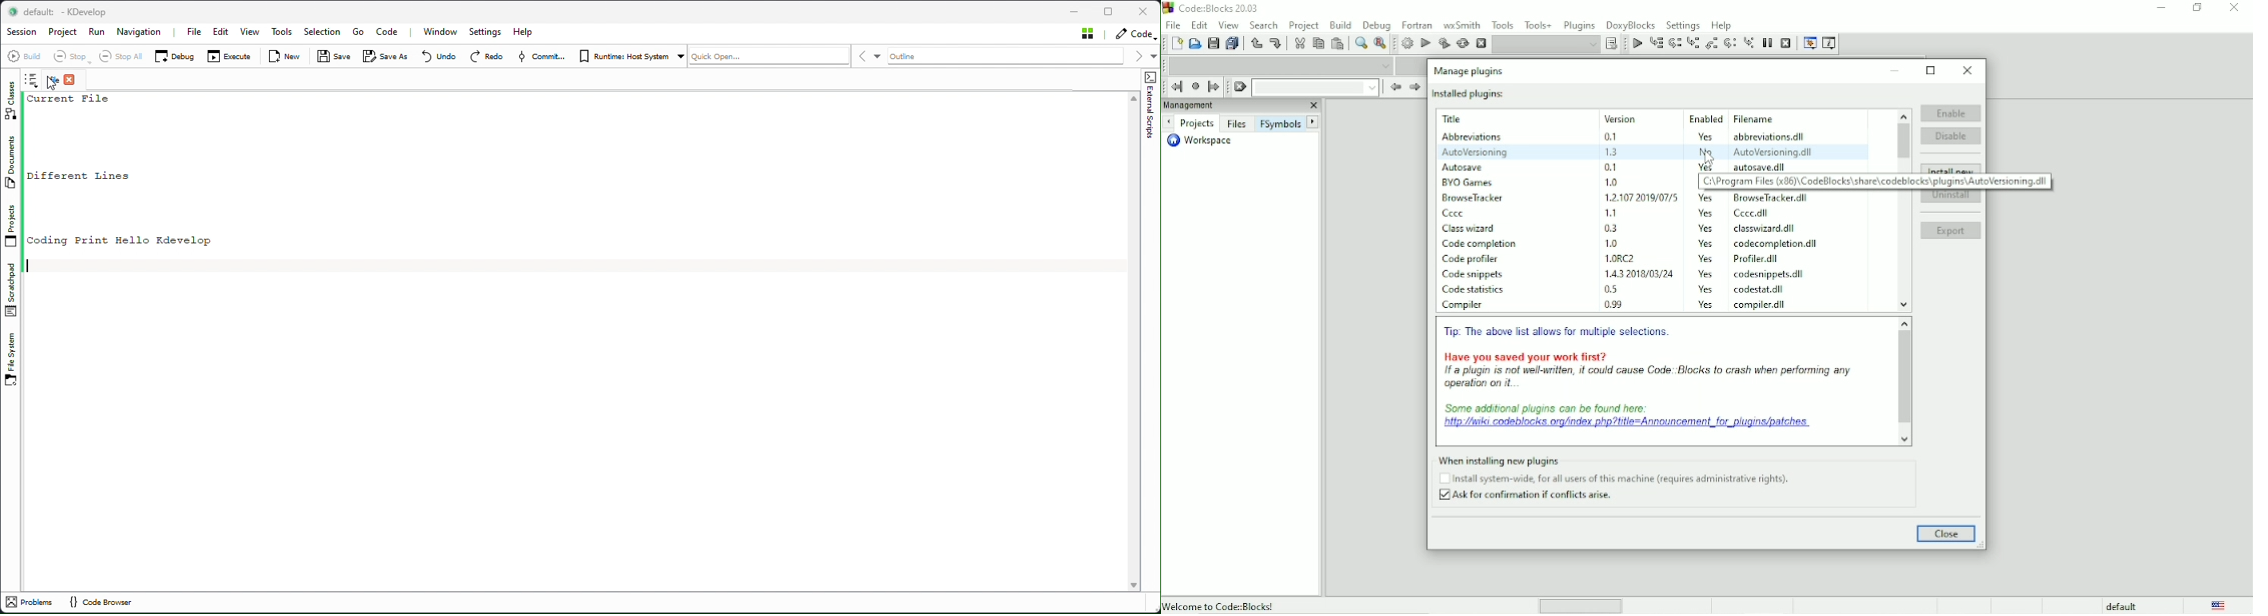 This screenshot has height=616, width=2268. Describe the element at coordinates (1706, 274) in the screenshot. I see `Yes` at that location.